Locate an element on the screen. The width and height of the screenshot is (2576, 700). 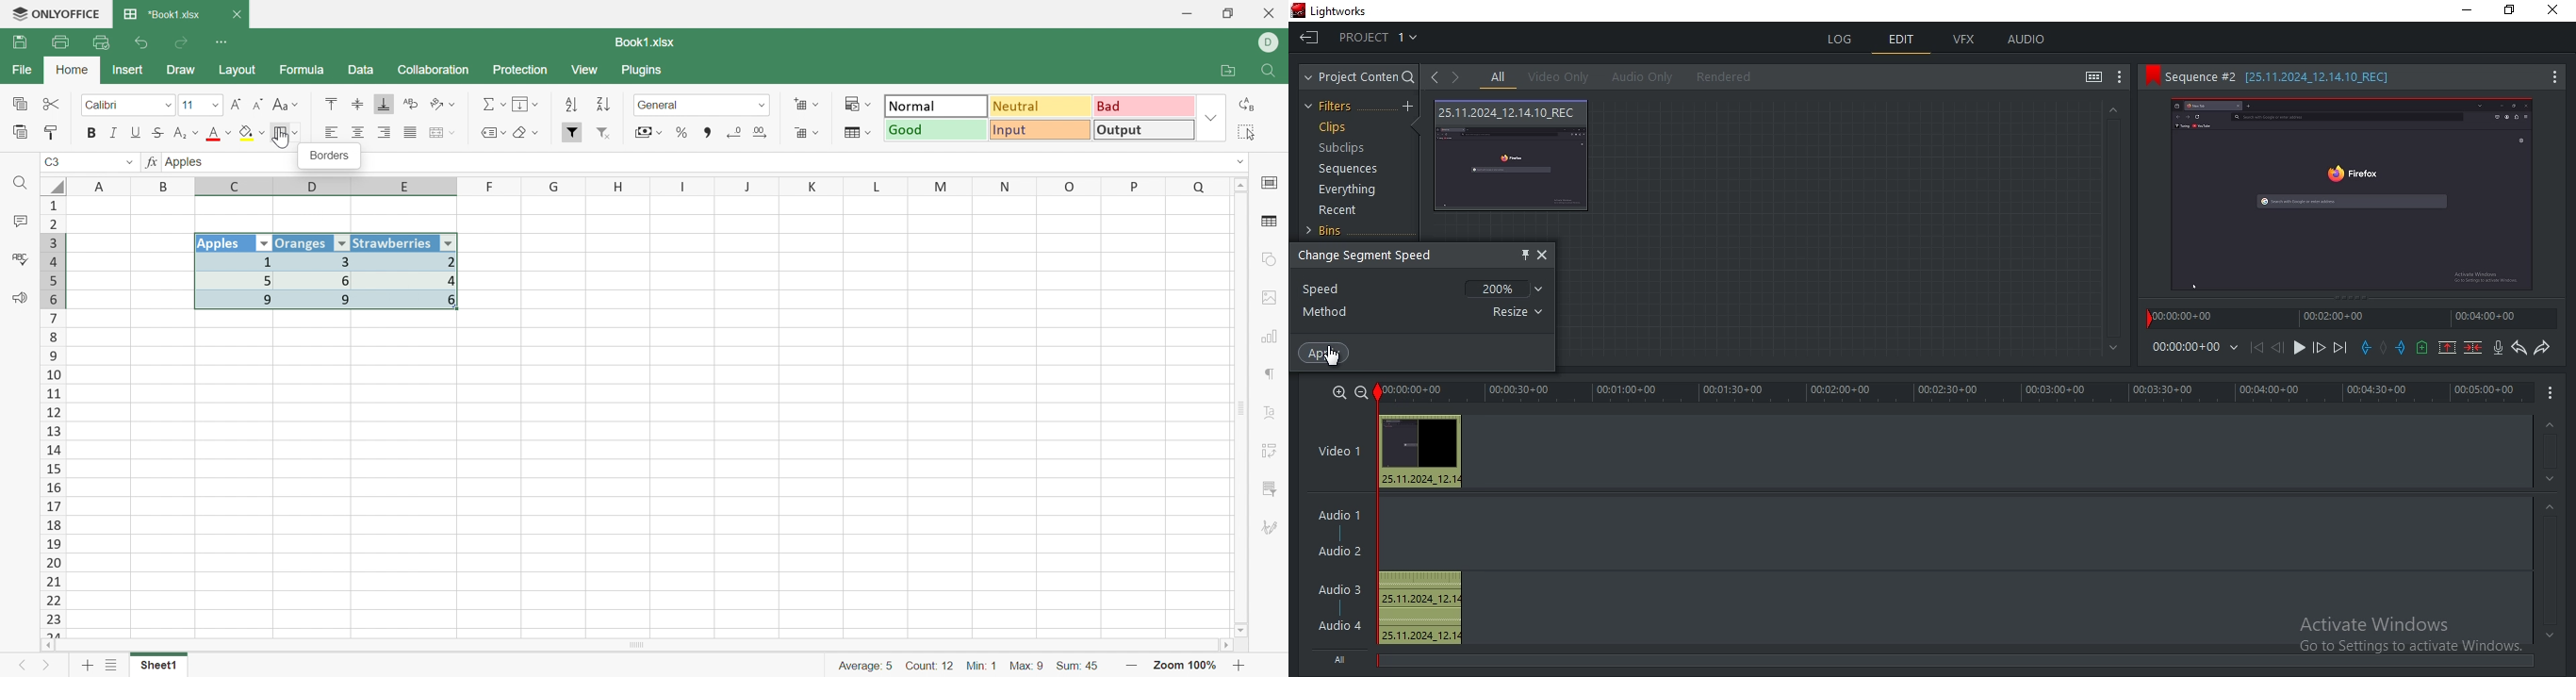
Autofilter is located at coordinates (342, 244).